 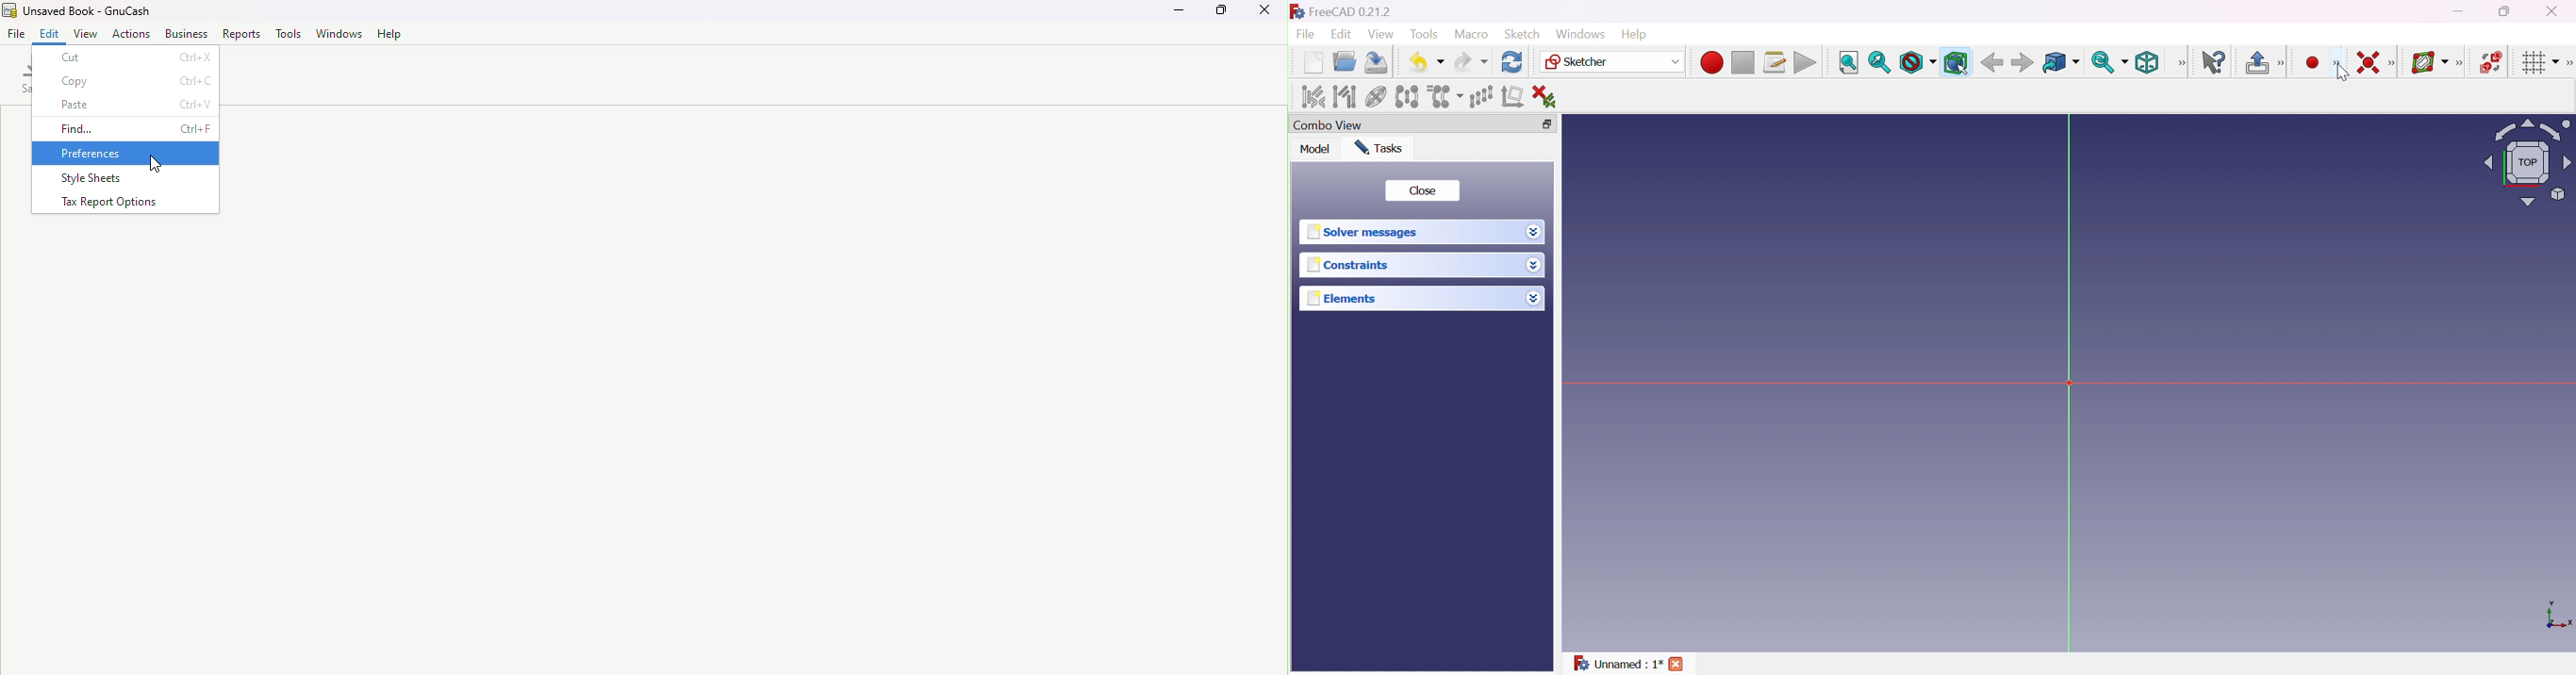 What do you see at coordinates (1381, 34) in the screenshot?
I see `View` at bounding box center [1381, 34].